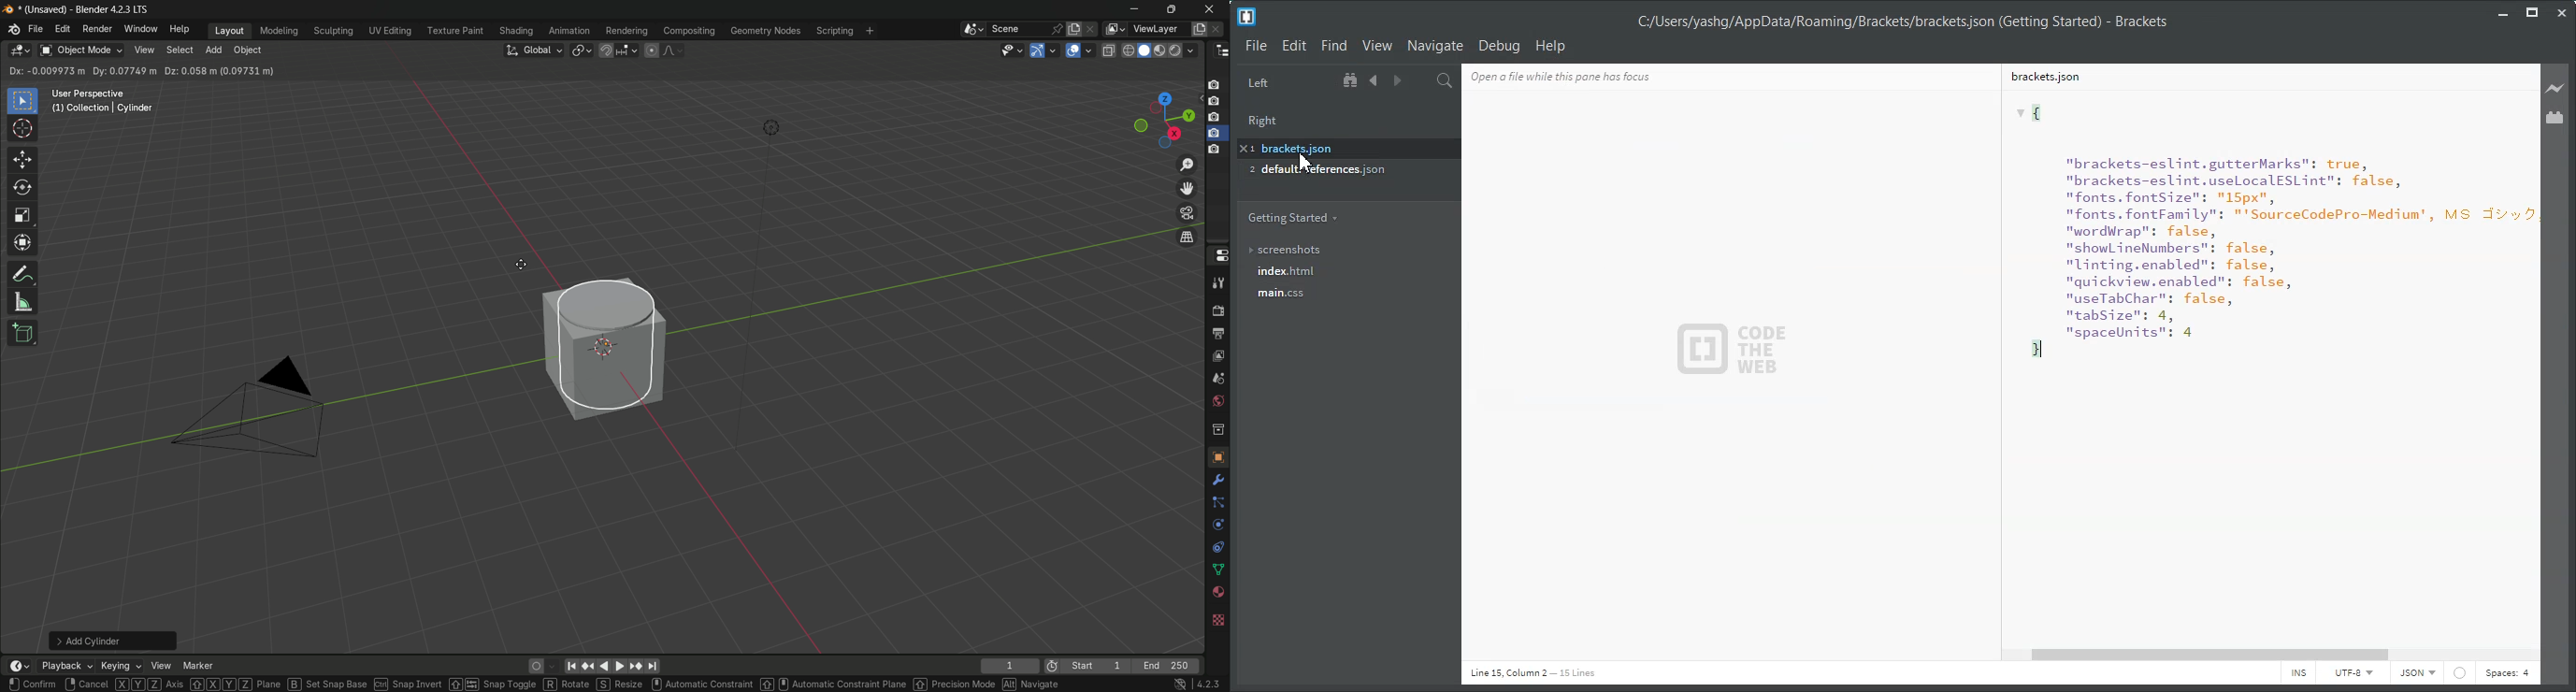  I want to click on world, so click(1217, 402).